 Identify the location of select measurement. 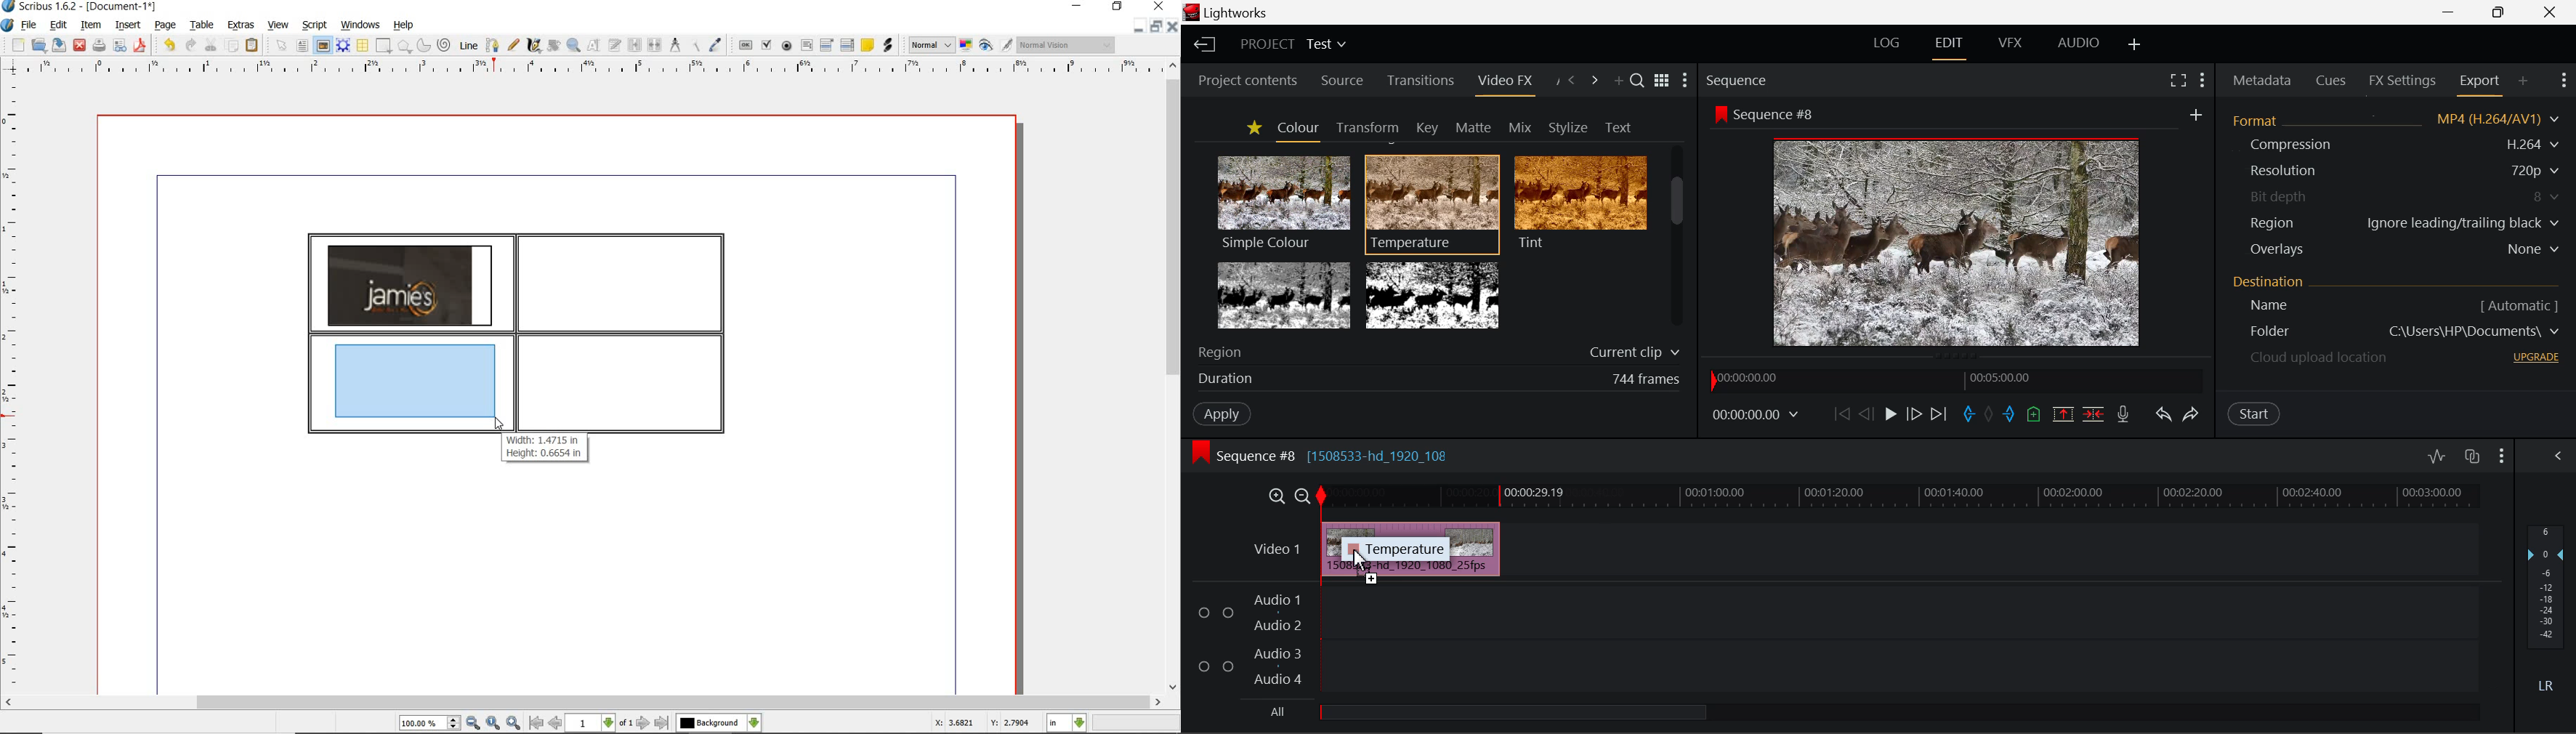
(1067, 723).